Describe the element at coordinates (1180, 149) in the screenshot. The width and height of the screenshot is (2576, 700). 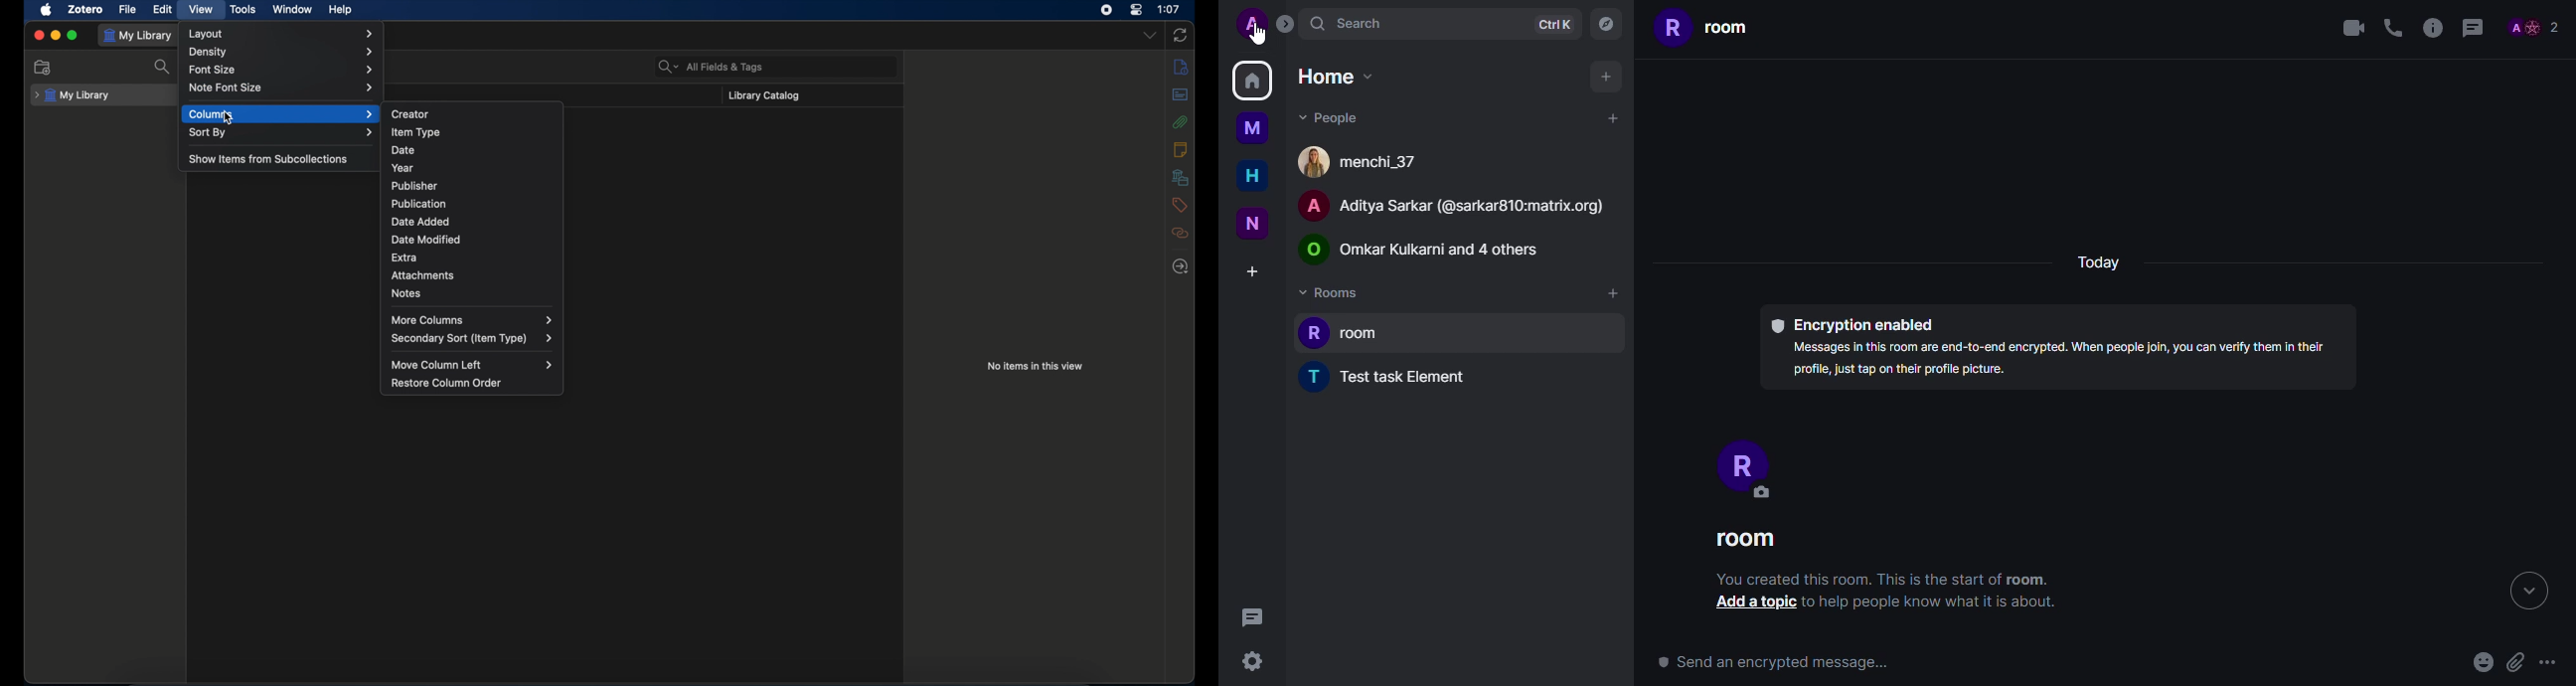
I see `notes` at that location.